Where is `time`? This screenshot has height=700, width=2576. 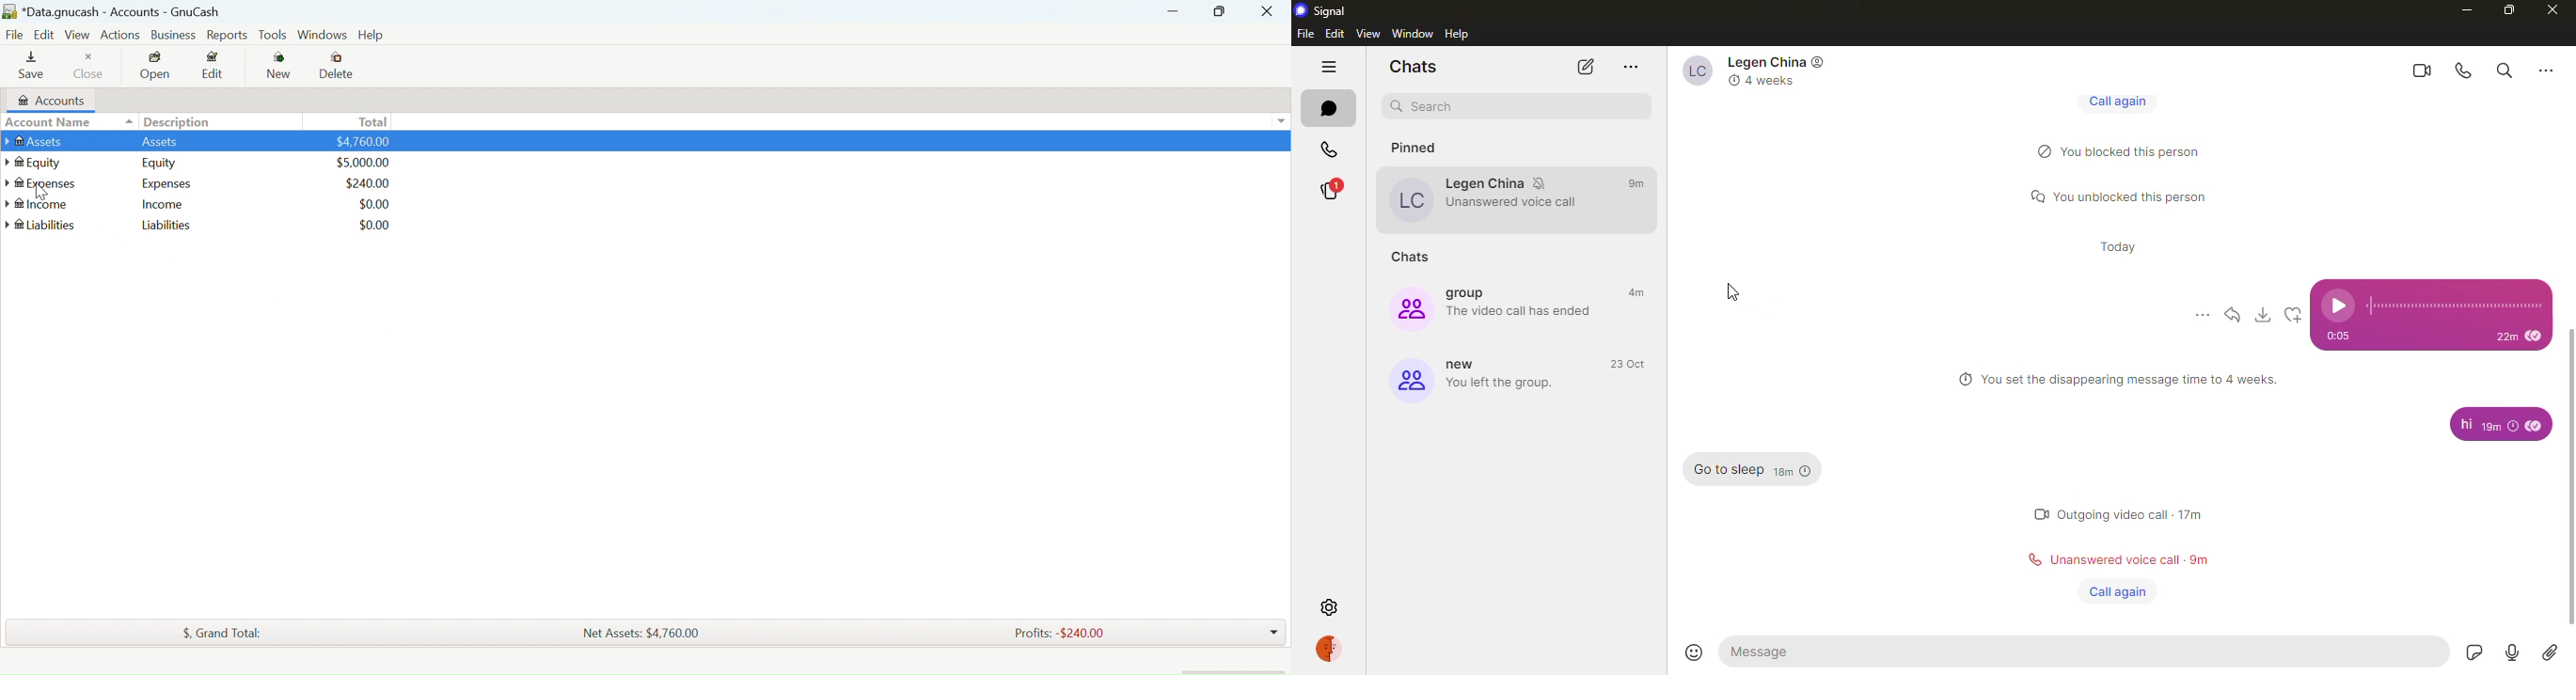 time is located at coordinates (2518, 336).